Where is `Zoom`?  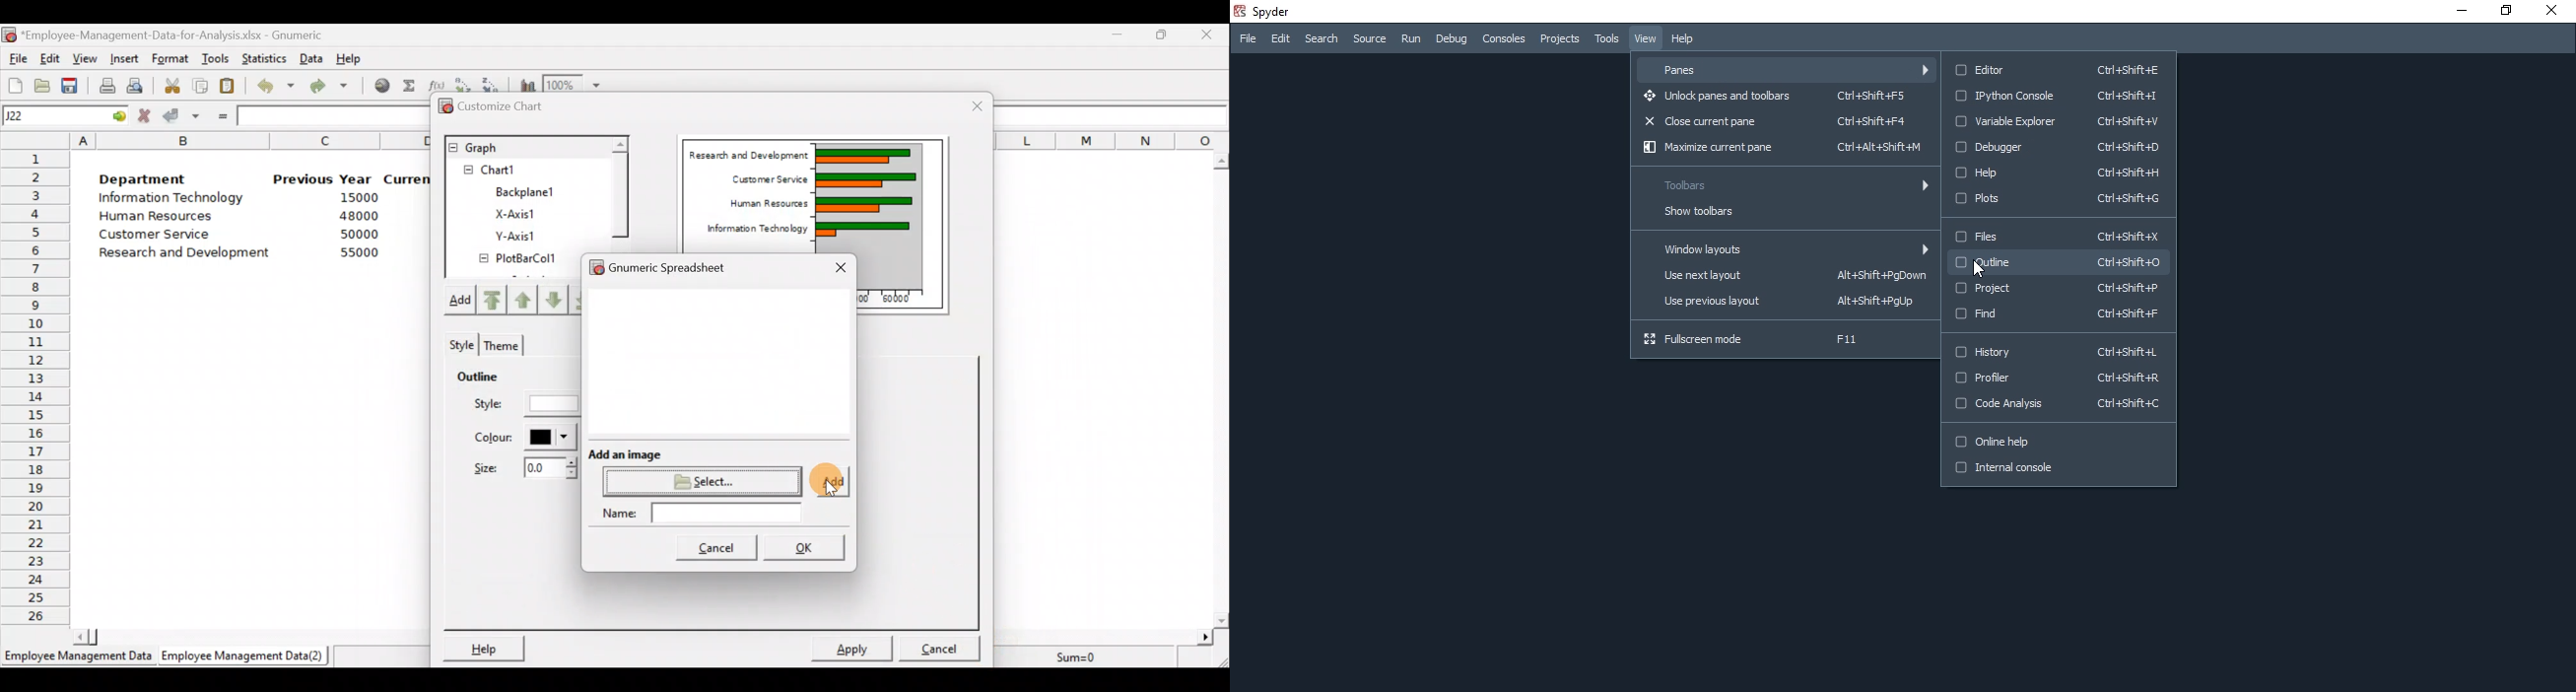 Zoom is located at coordinates (573, 83).